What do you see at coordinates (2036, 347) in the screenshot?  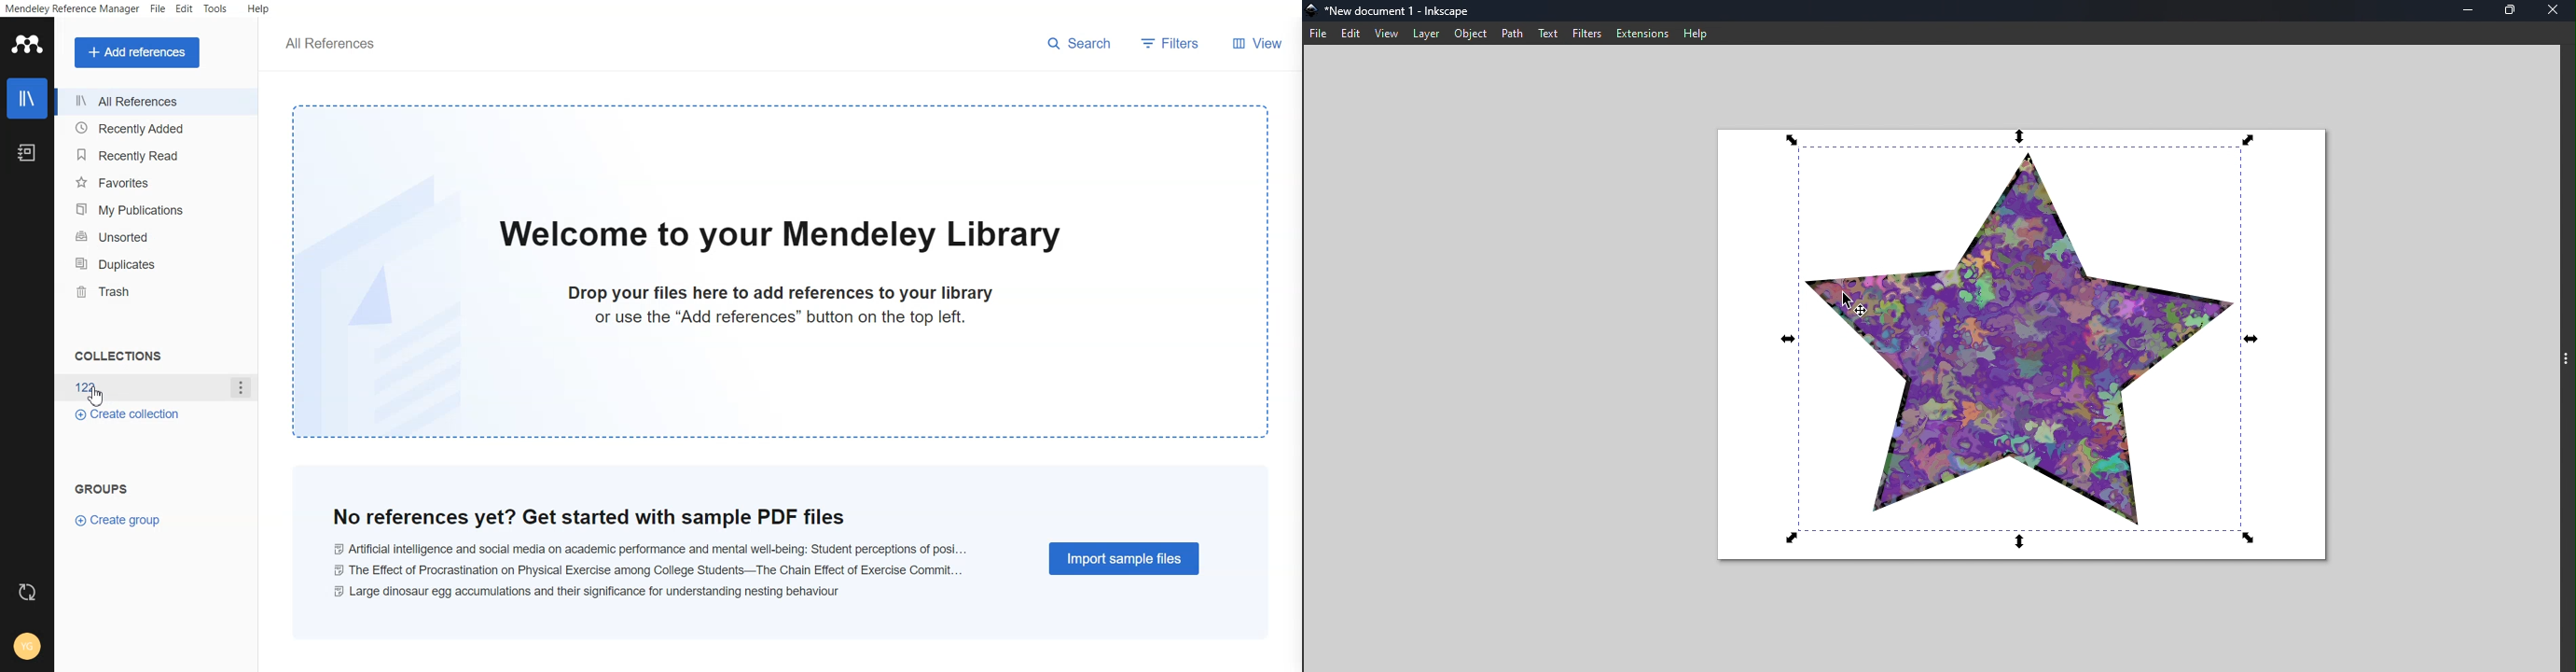 I see `Canvas` at bounding box center [2036, 347].